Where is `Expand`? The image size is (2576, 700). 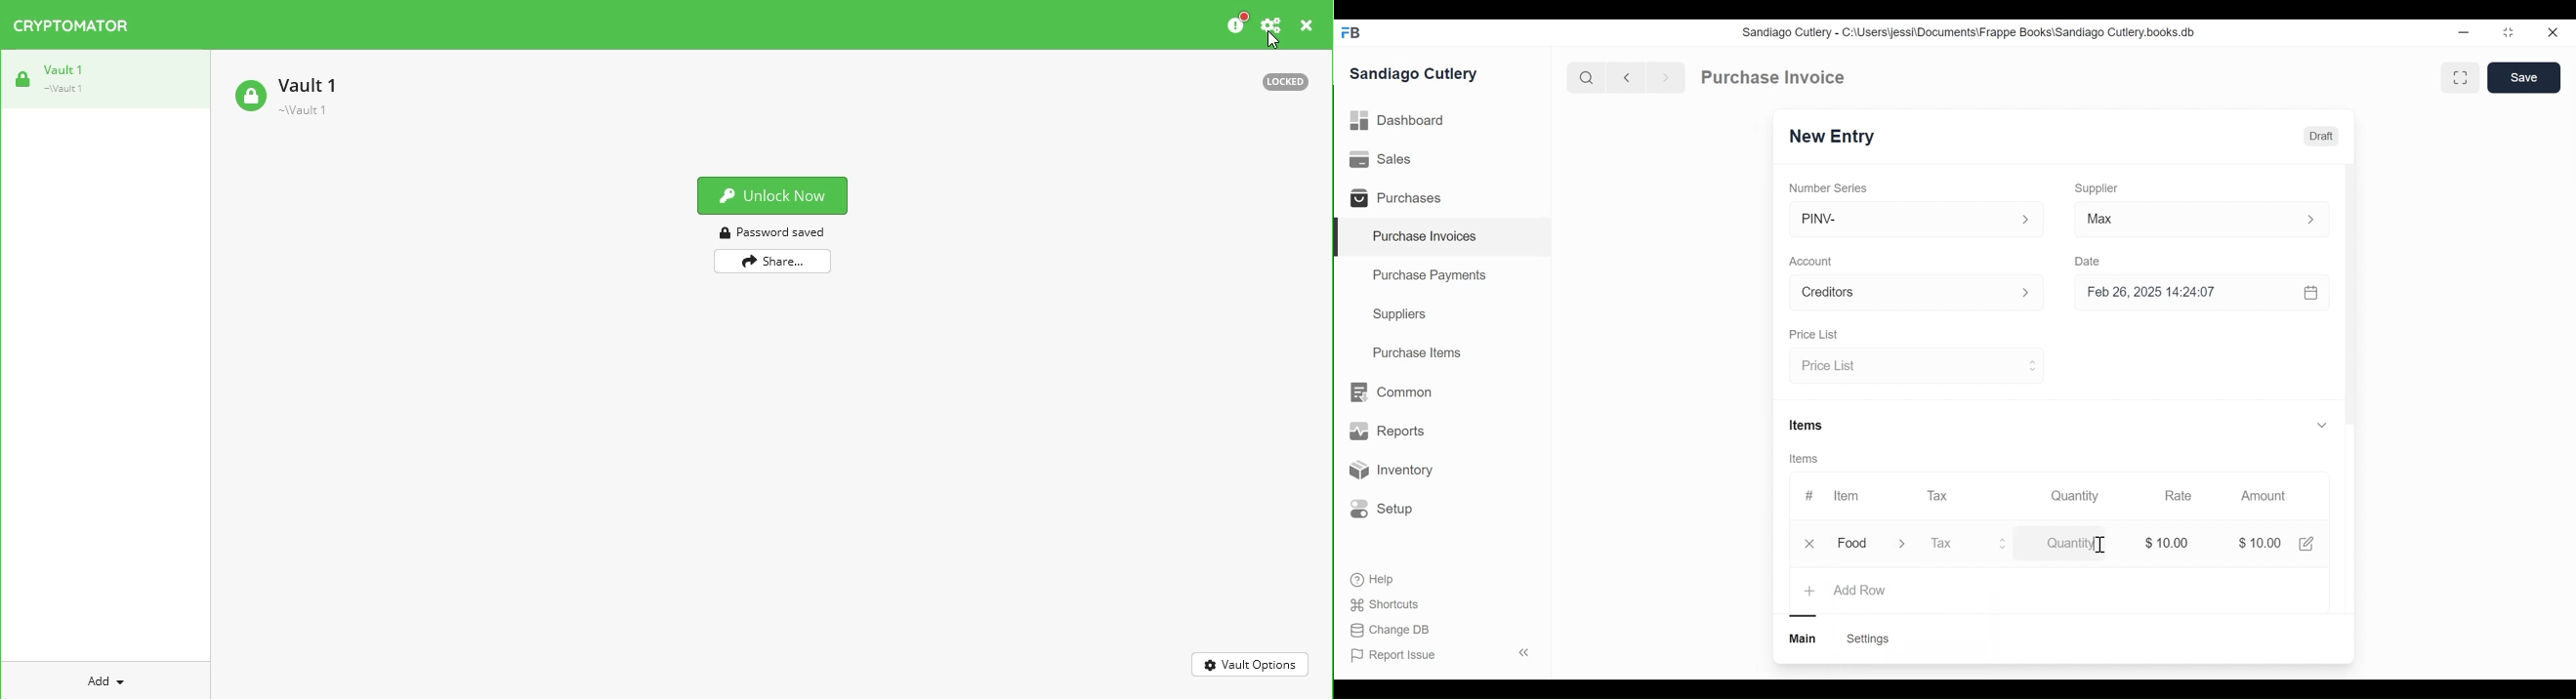 Expand is located at coordinates (2322, 424).